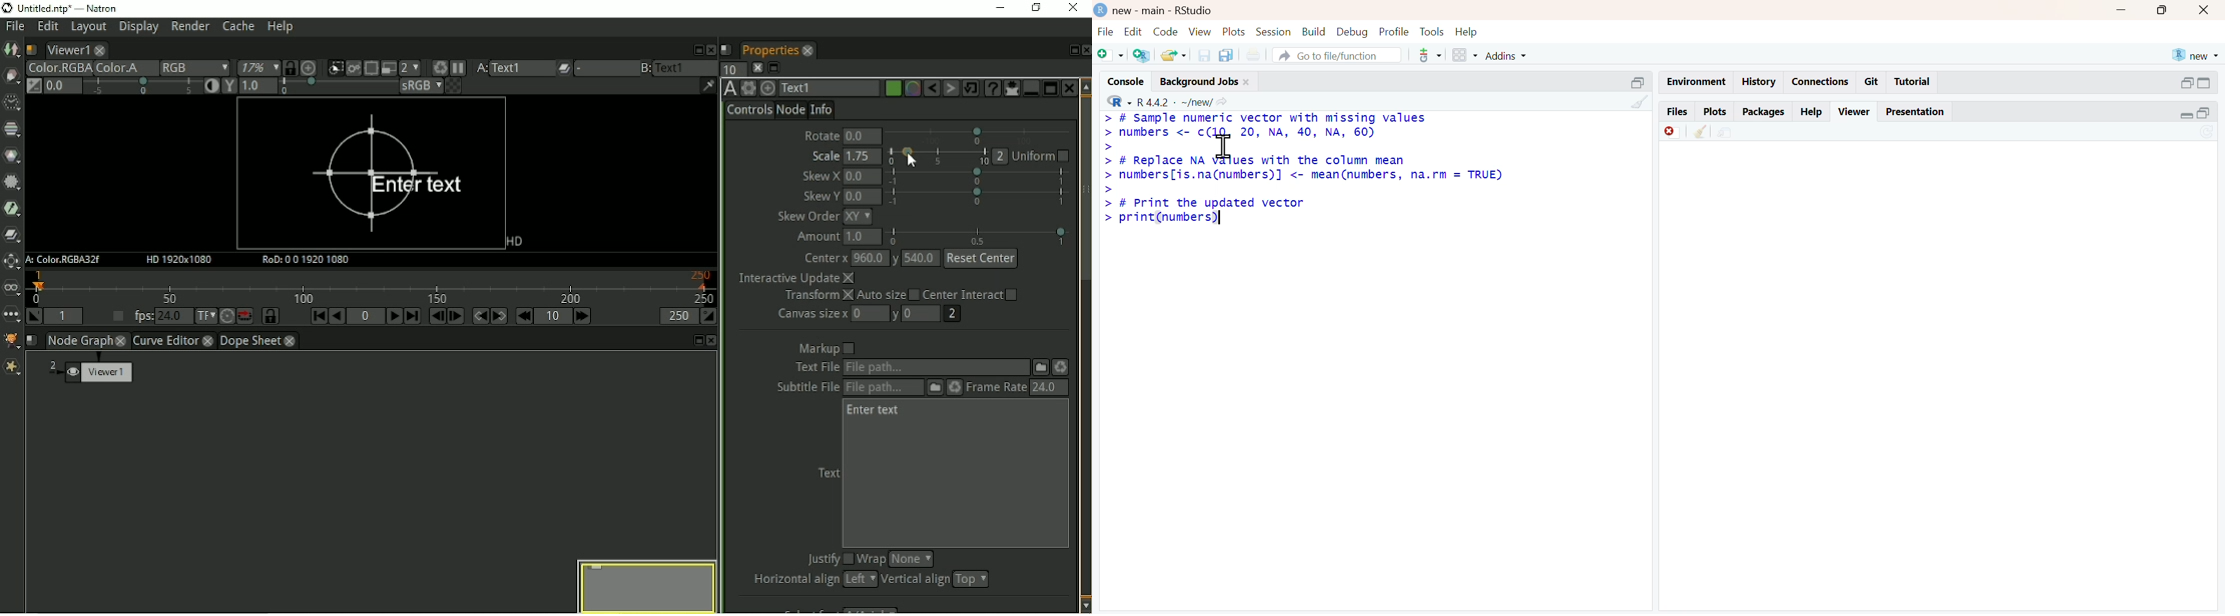 This screenshot has height=616, width=2240. Describe the element at coordinates (1678, 111) in the screenshot. I see `files` at that location.